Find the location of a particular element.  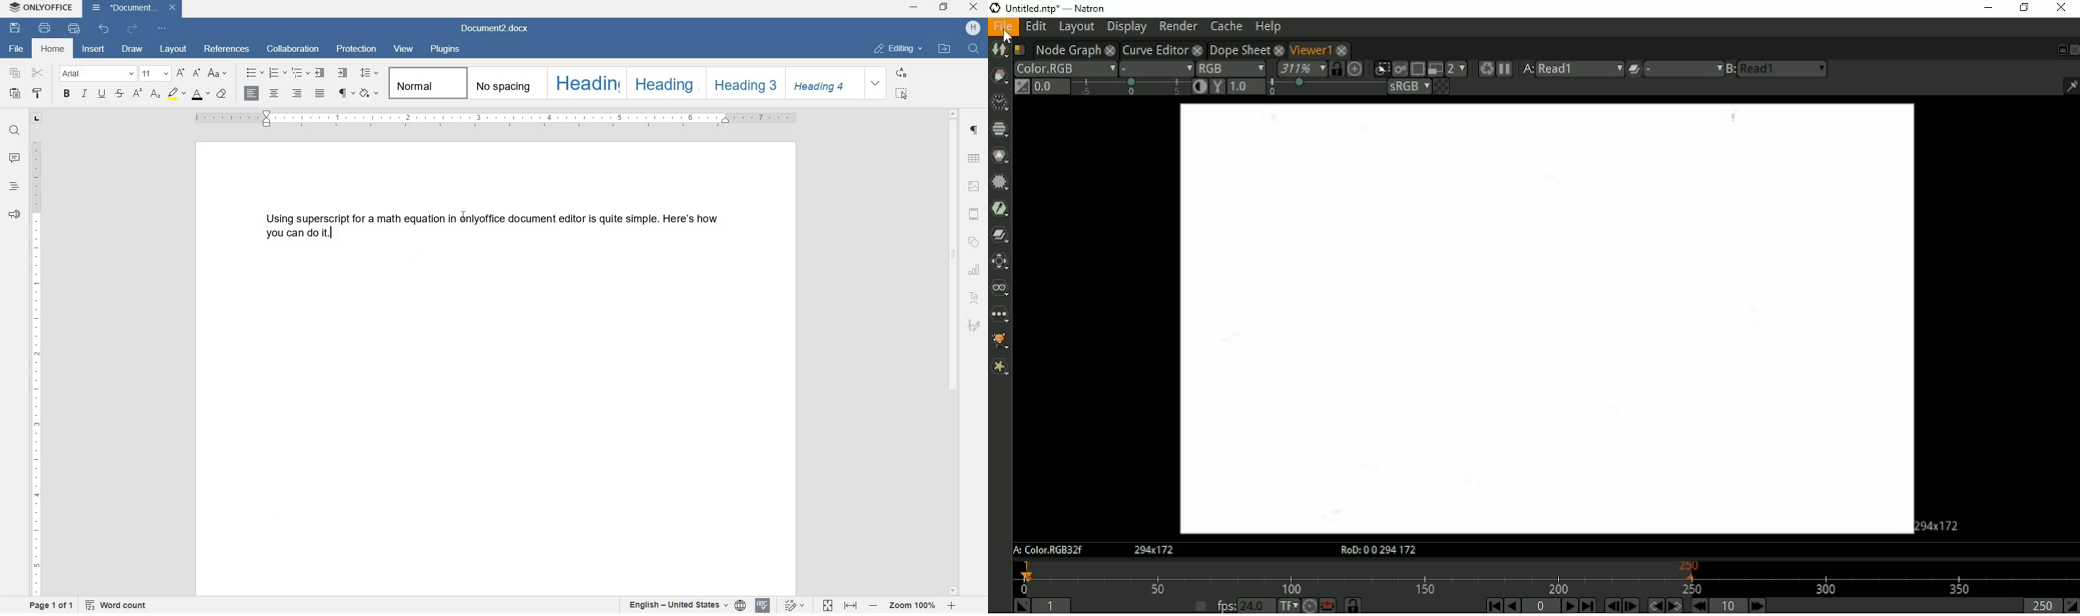

align center is located at coordinates (276, 94).